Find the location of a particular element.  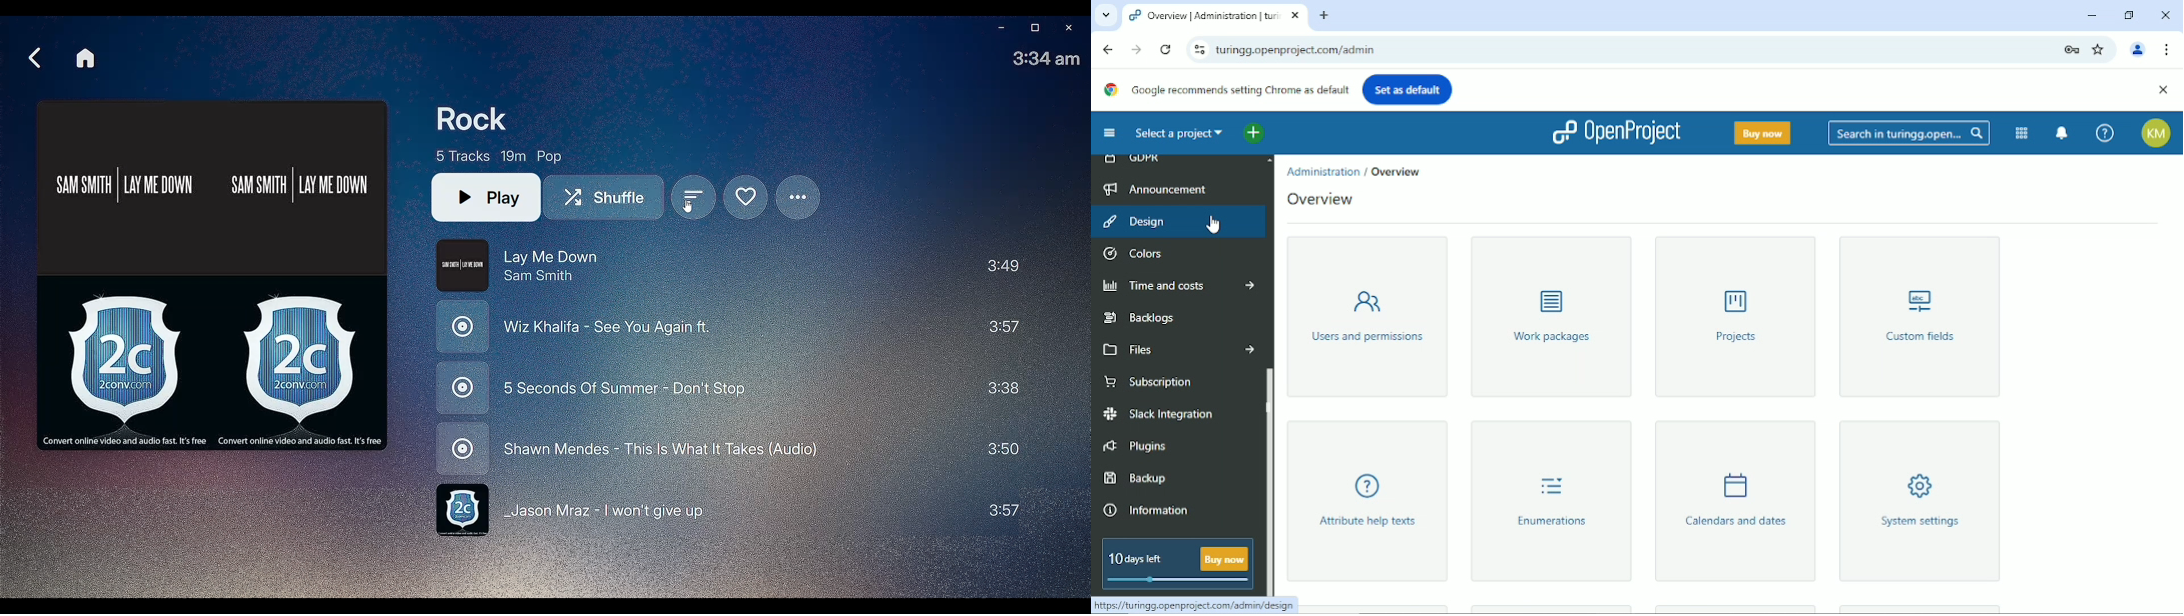

Customize and control google chrome is located at coordinates (2167, 50).